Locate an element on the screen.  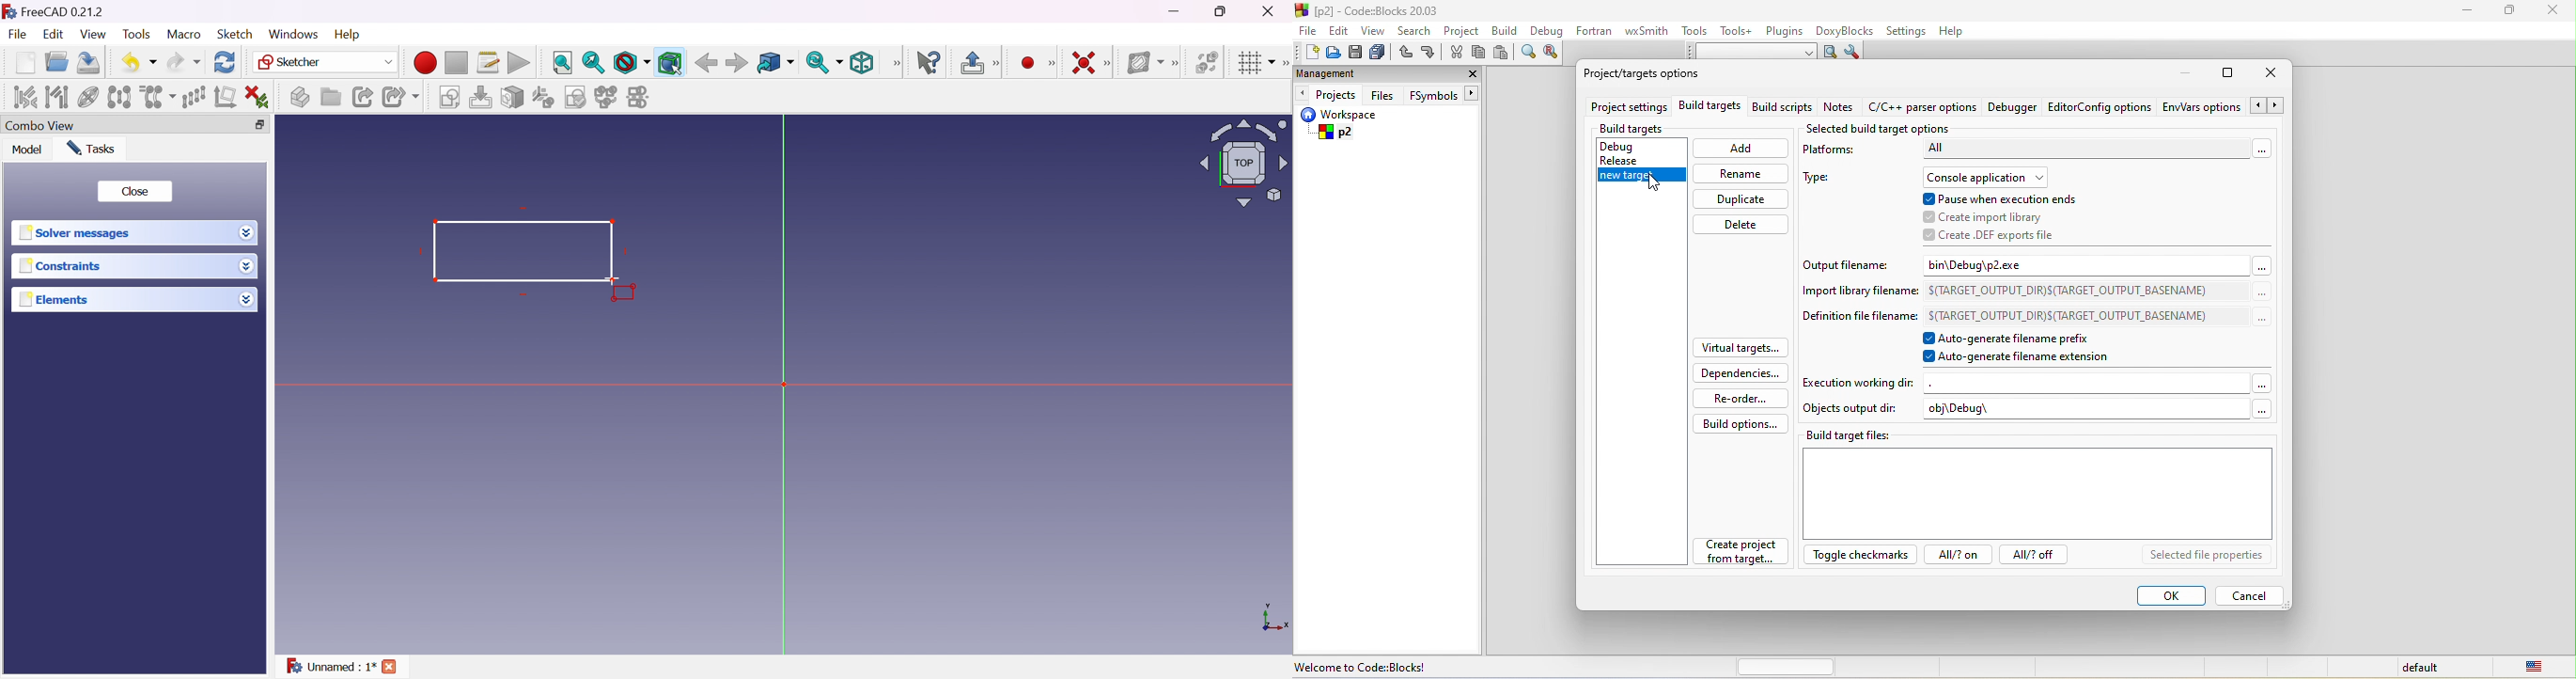
Elements is located at coordinates (54, 300).